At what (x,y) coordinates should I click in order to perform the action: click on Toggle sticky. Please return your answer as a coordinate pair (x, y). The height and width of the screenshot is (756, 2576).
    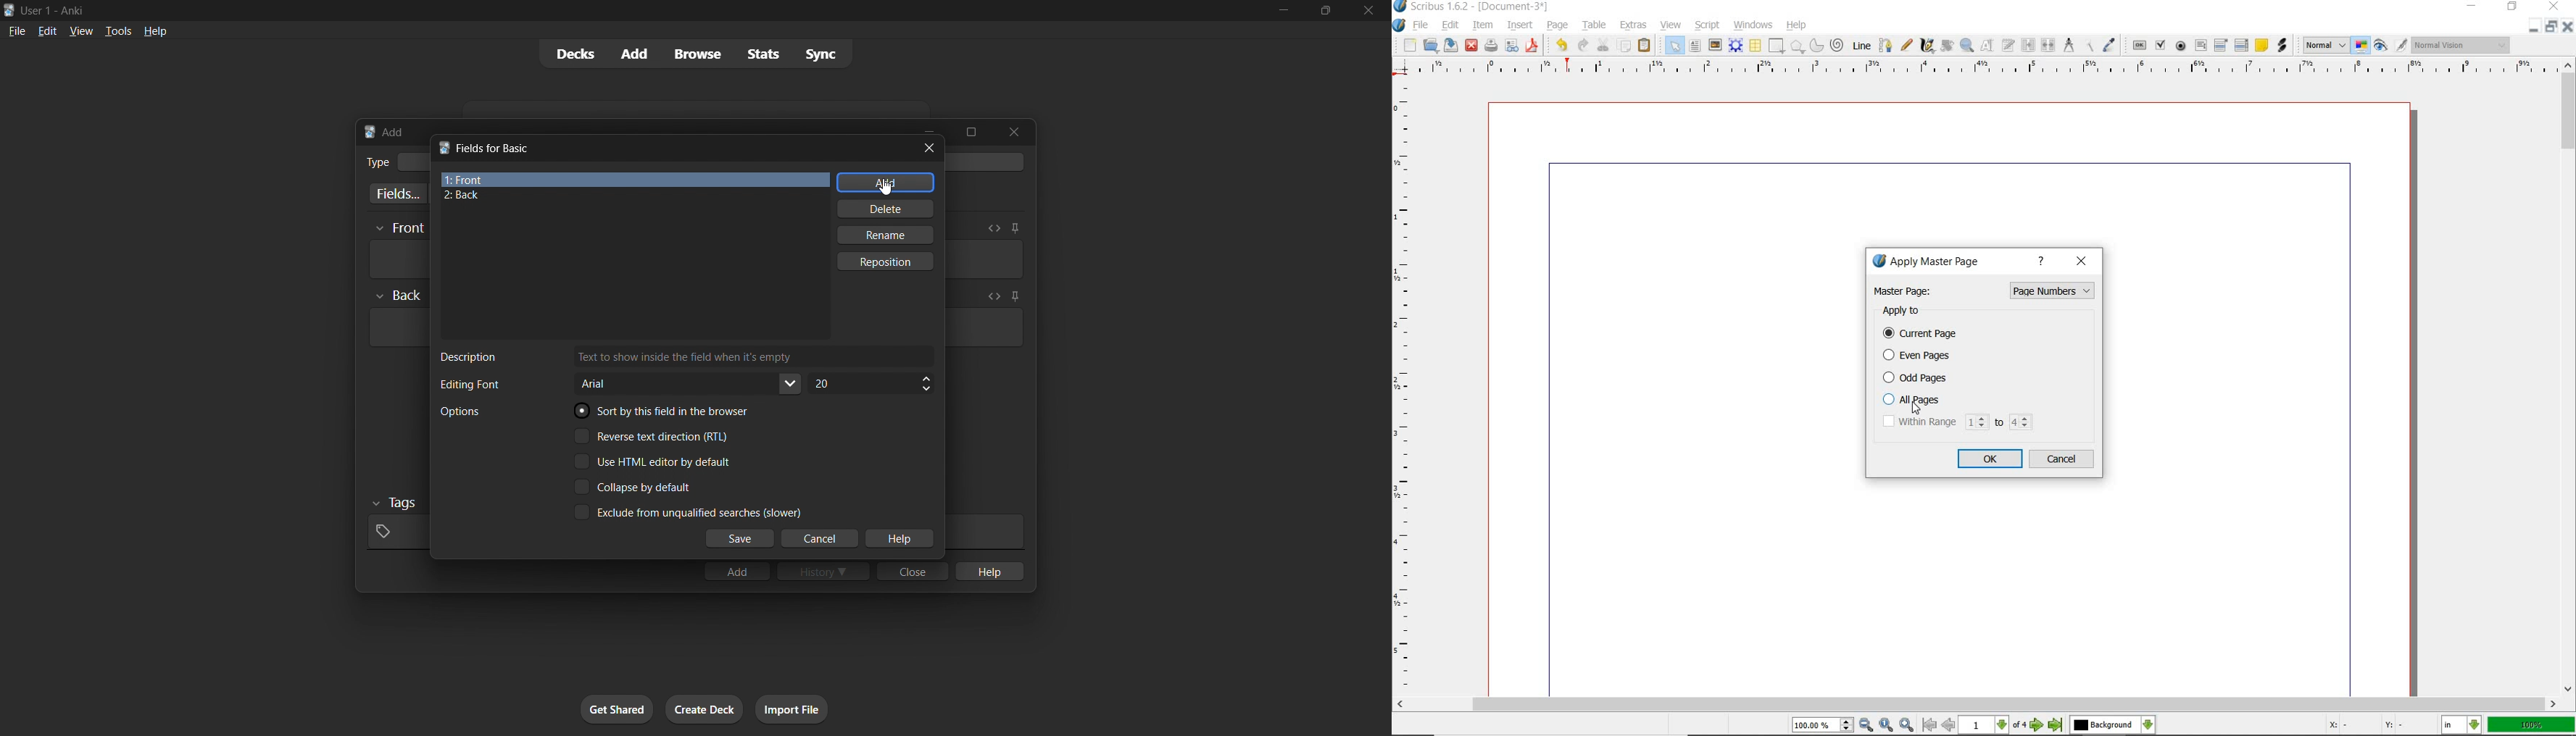
    Looking at the image, I should click on (1015, 228).